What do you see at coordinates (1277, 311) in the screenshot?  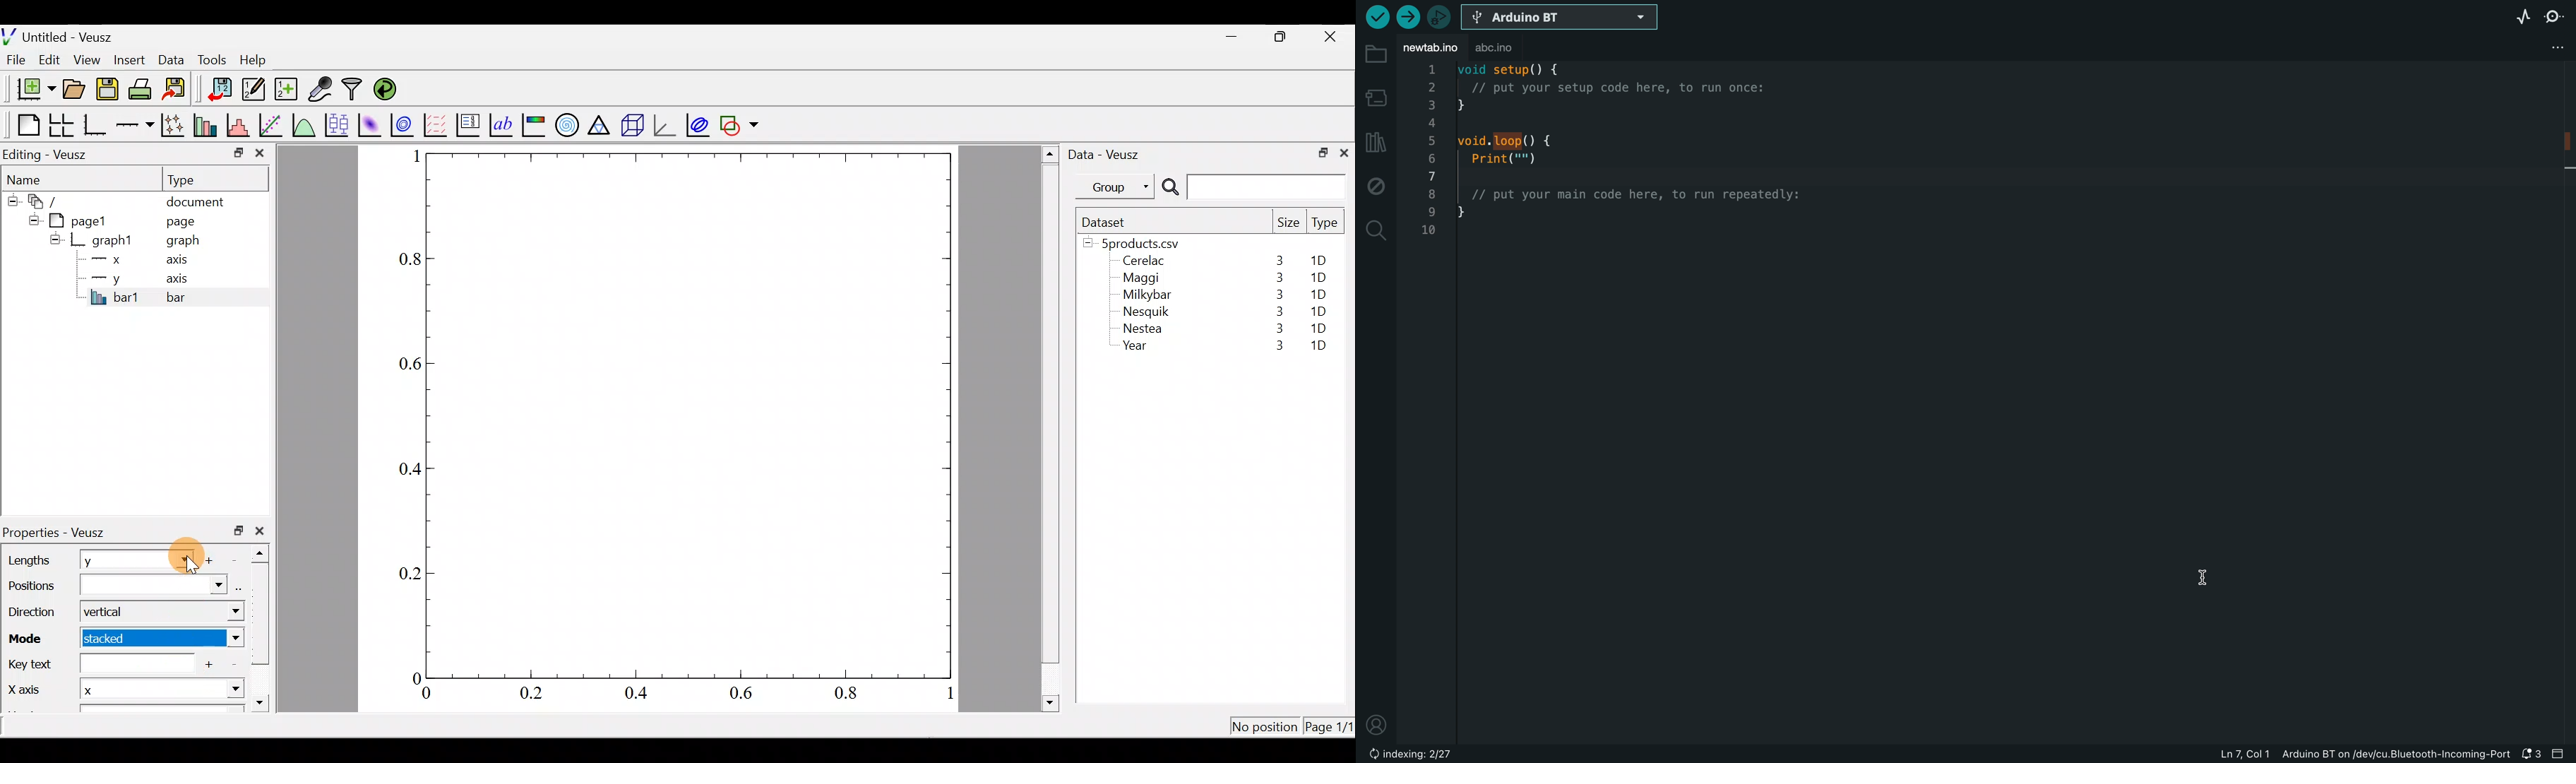 I see `3` at bounding box center [1277, 311].